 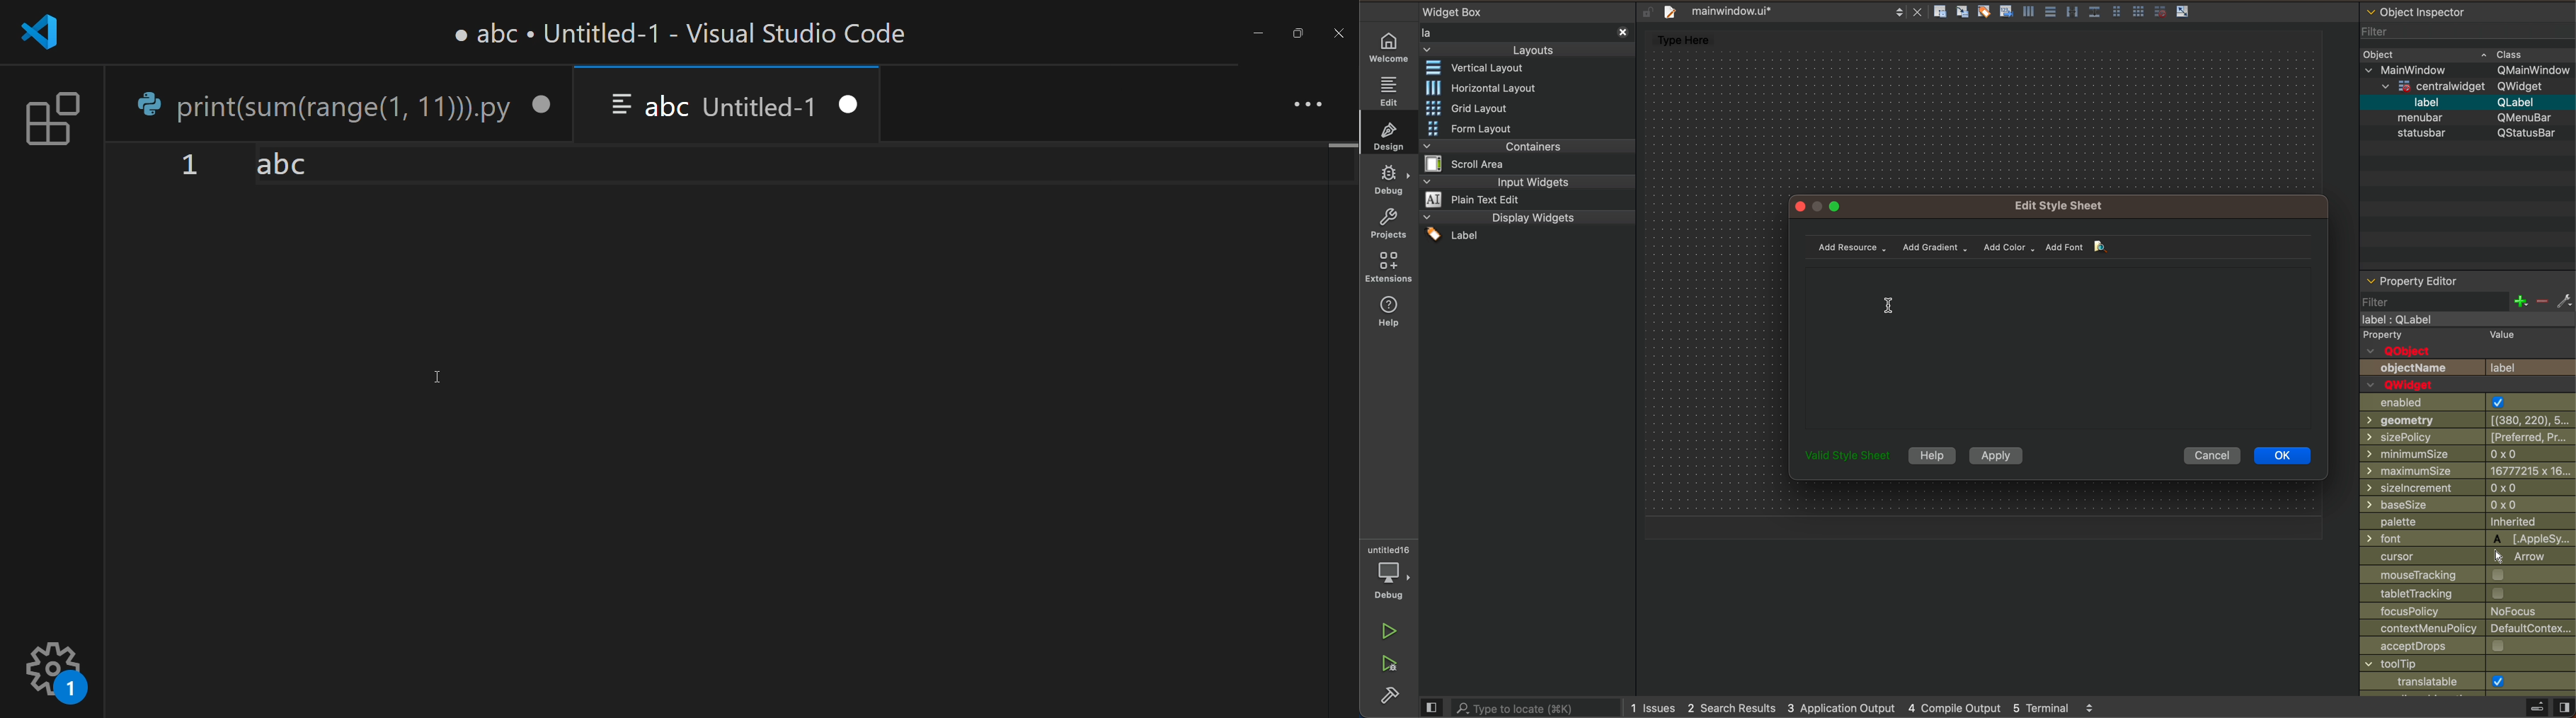 What do you see at coordinates (2062, 705) in the screenshot?
I see `5 terminal` at bounding box center [2062, 705].